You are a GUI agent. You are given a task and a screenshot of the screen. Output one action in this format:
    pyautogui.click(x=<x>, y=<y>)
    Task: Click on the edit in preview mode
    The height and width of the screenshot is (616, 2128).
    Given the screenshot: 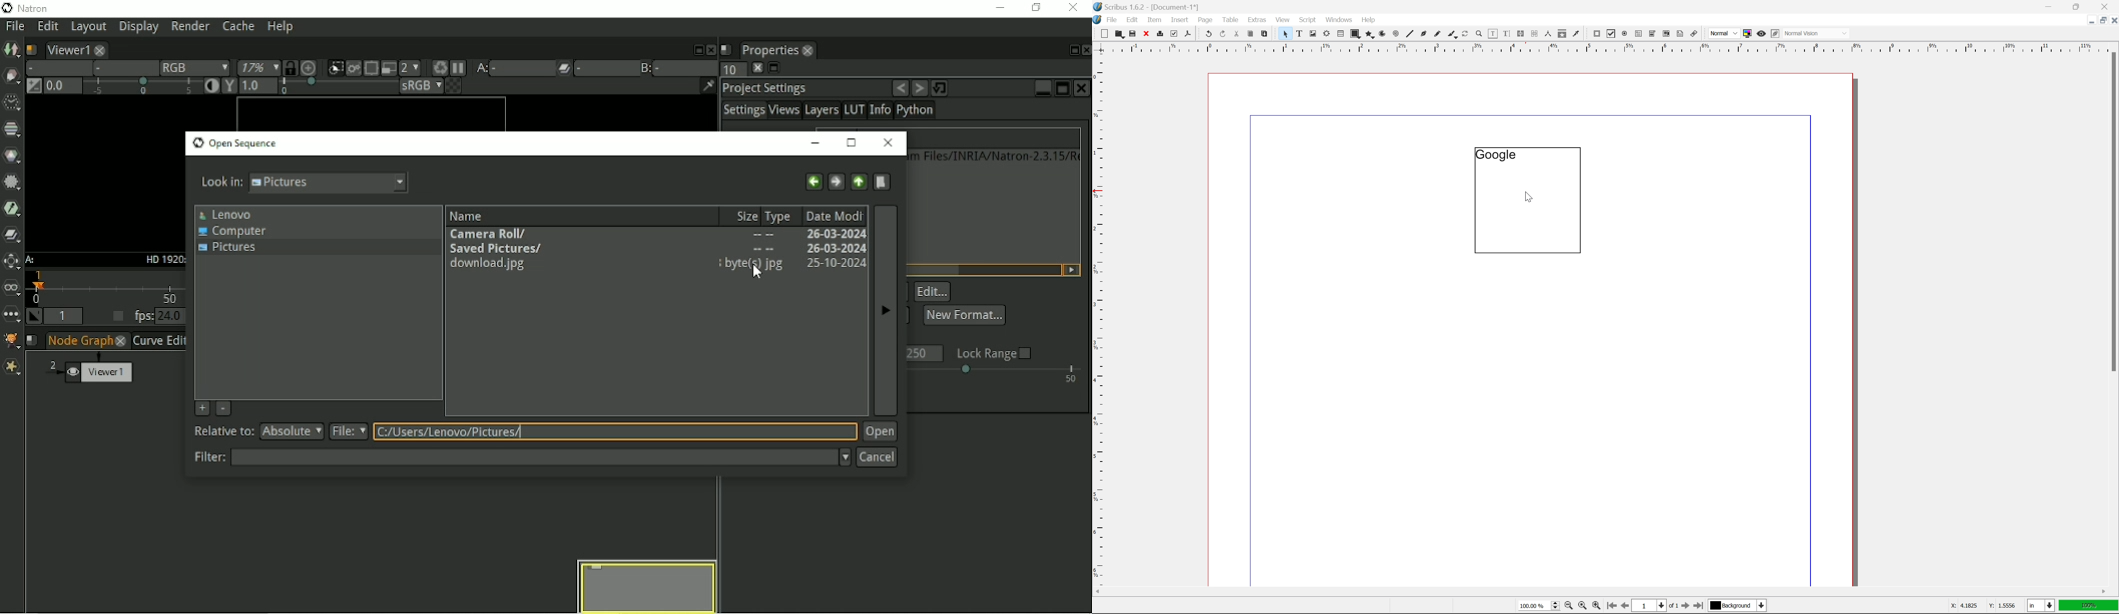 What is the action you would take?
    pyautogui.click(x=1775, y=34)
    